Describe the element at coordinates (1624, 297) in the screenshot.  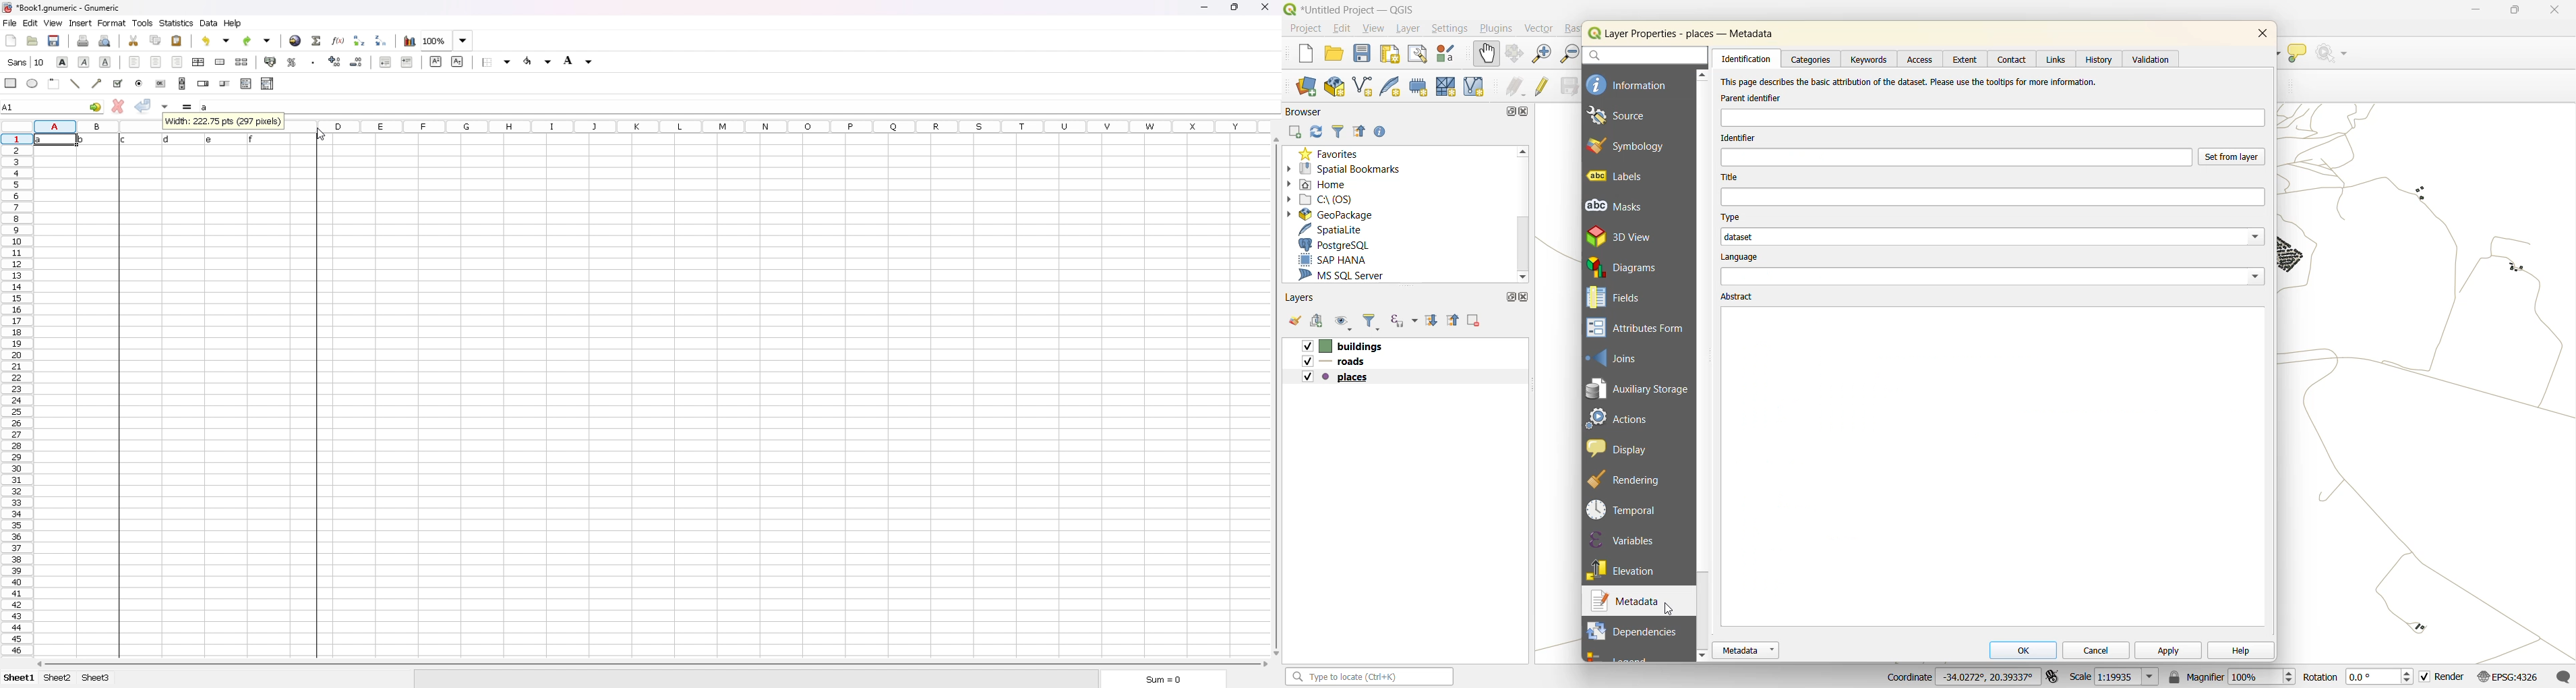
I see `fields` at that location.